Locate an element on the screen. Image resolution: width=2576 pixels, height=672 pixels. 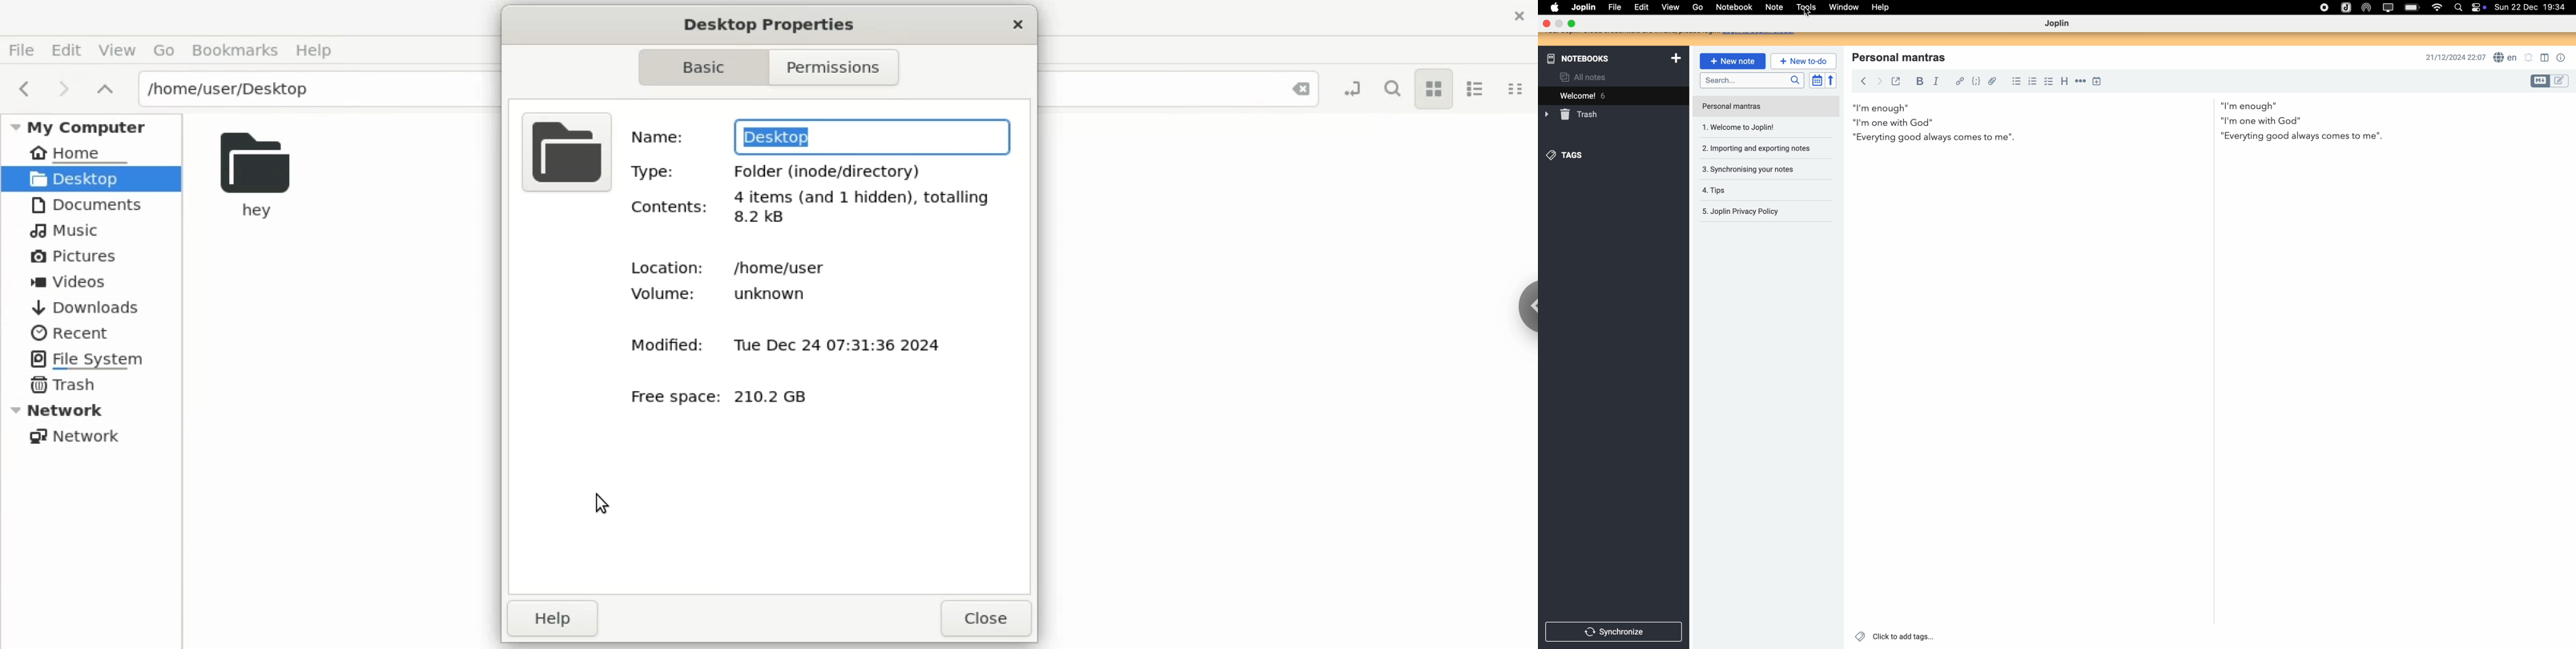
all notes is located at coordinates (1583, 78).